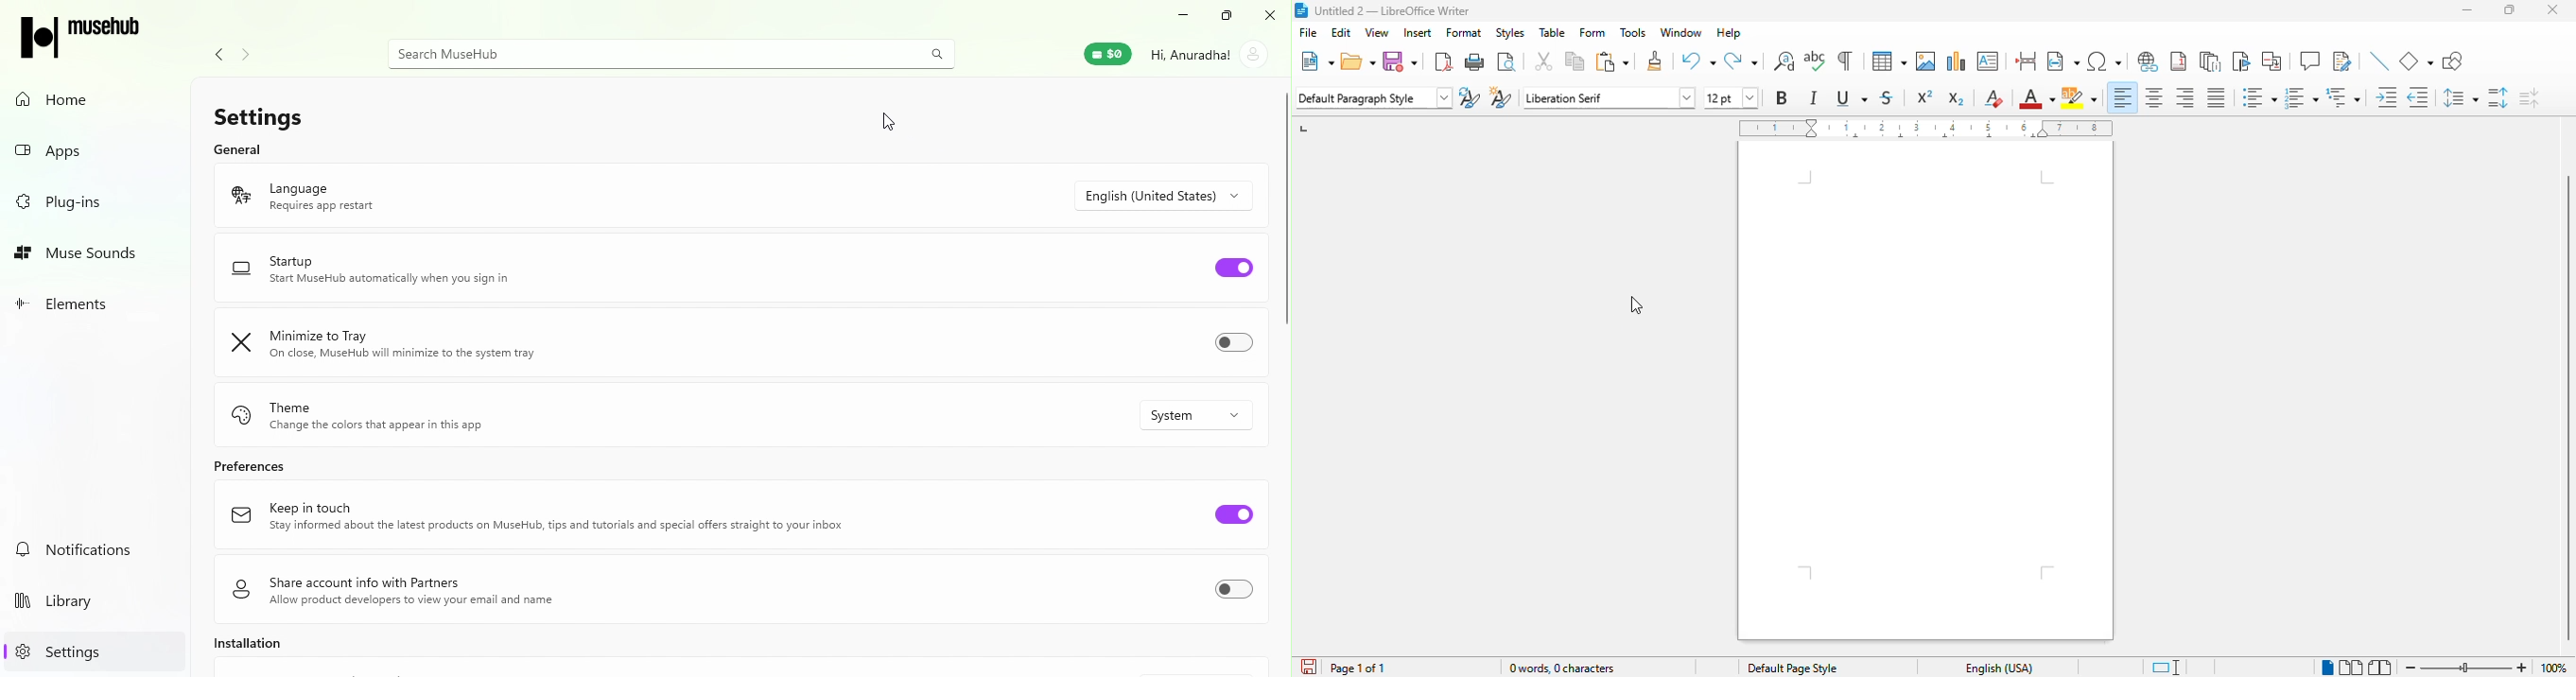  Describe the element at coordinates (542, 522) in the screenshot. I see `Keep in touch` at that location.